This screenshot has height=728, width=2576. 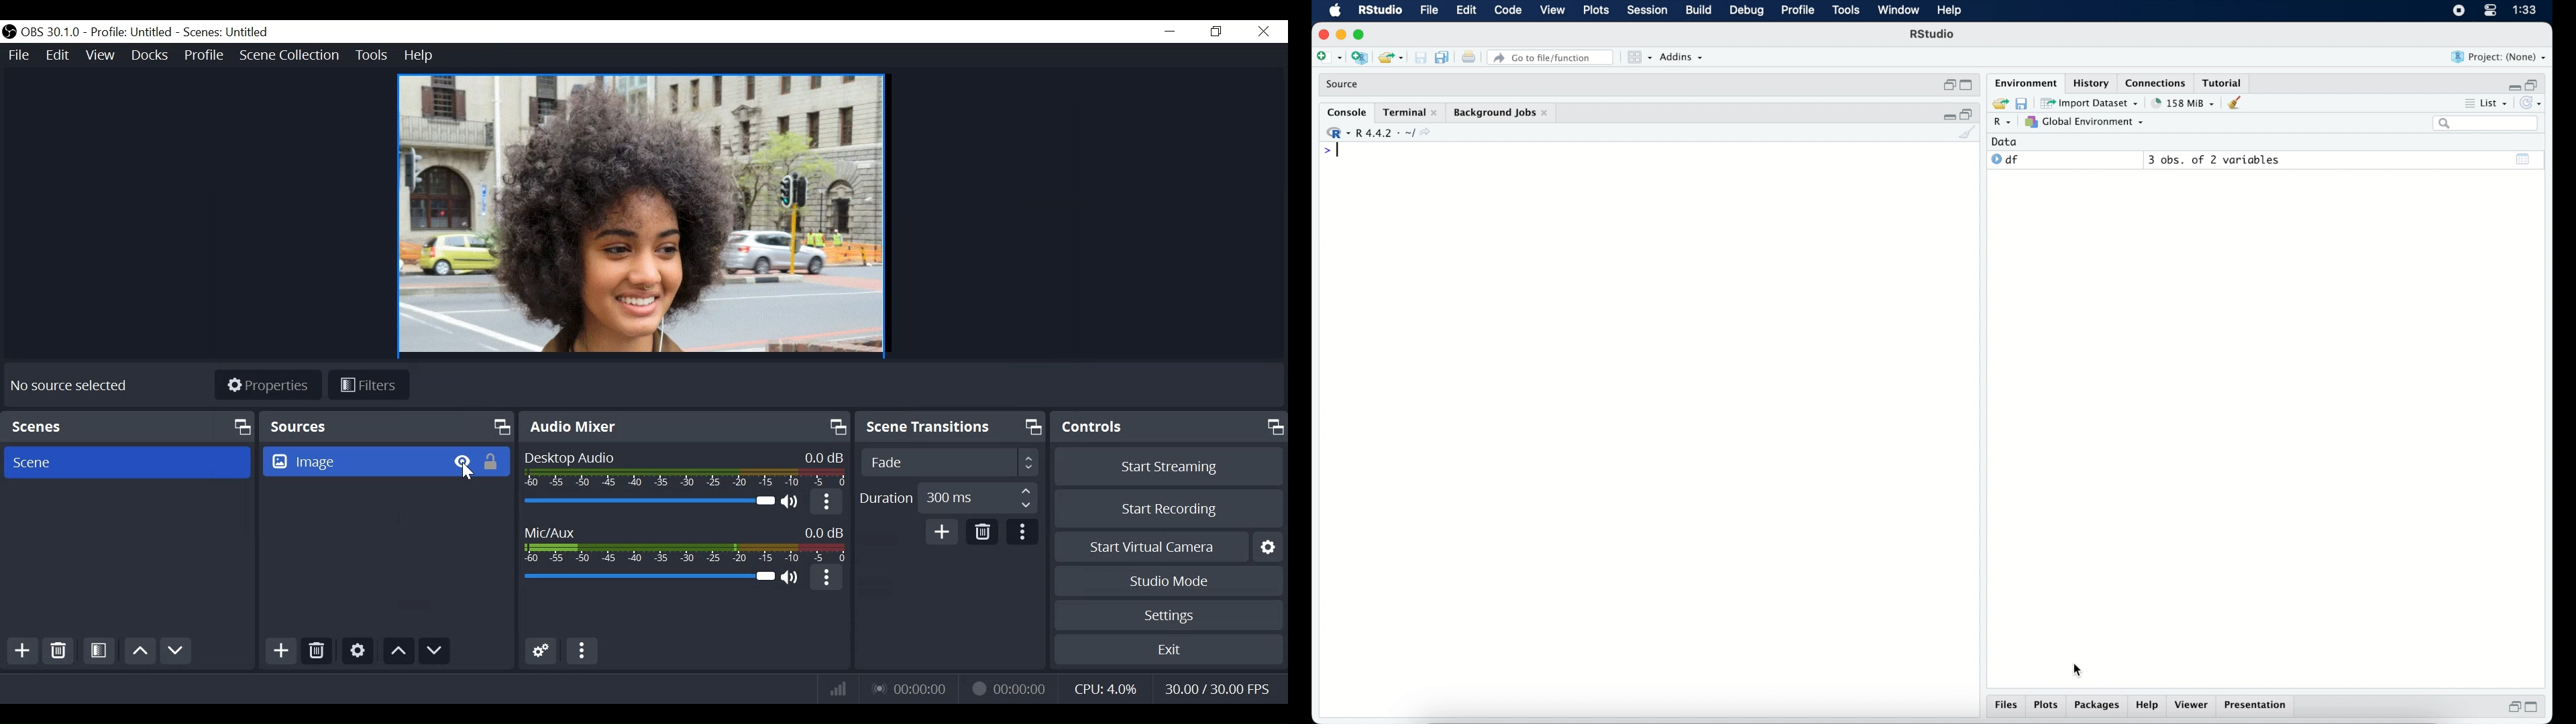 I want to click on Studio Mode, so click(x=1168, y=580).